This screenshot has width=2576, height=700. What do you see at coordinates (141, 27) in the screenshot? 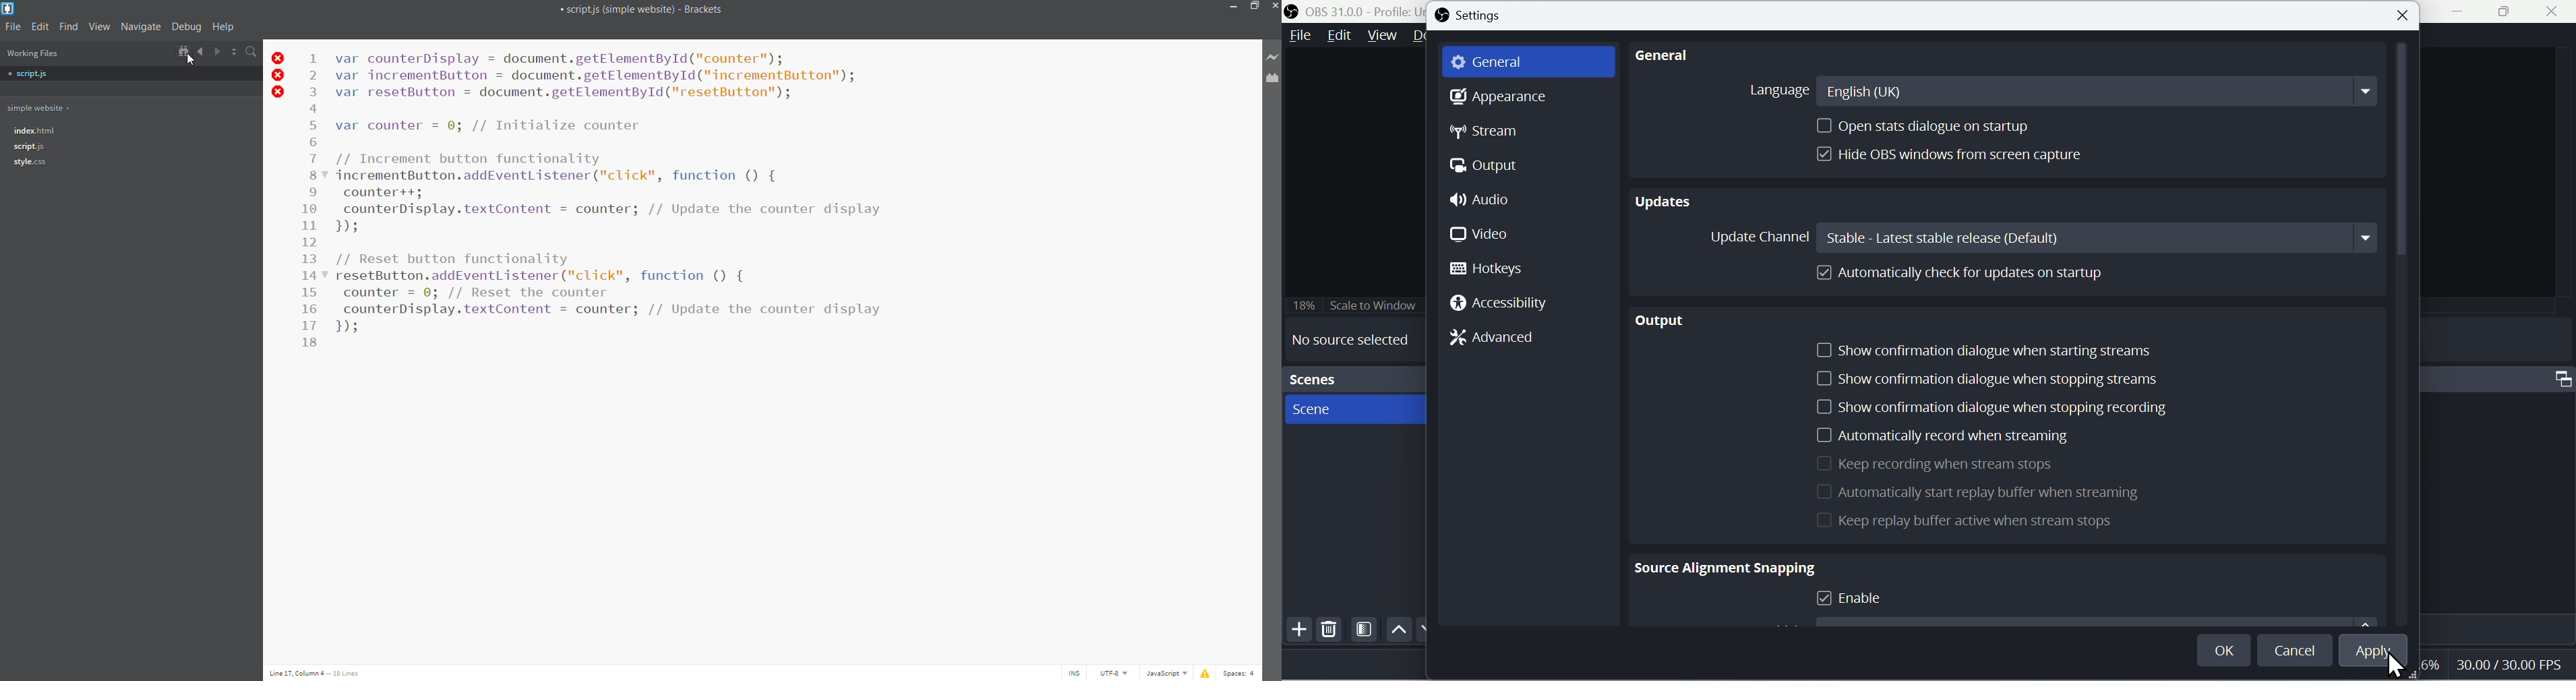
I see `navigate` at bounding box center [141, 27].